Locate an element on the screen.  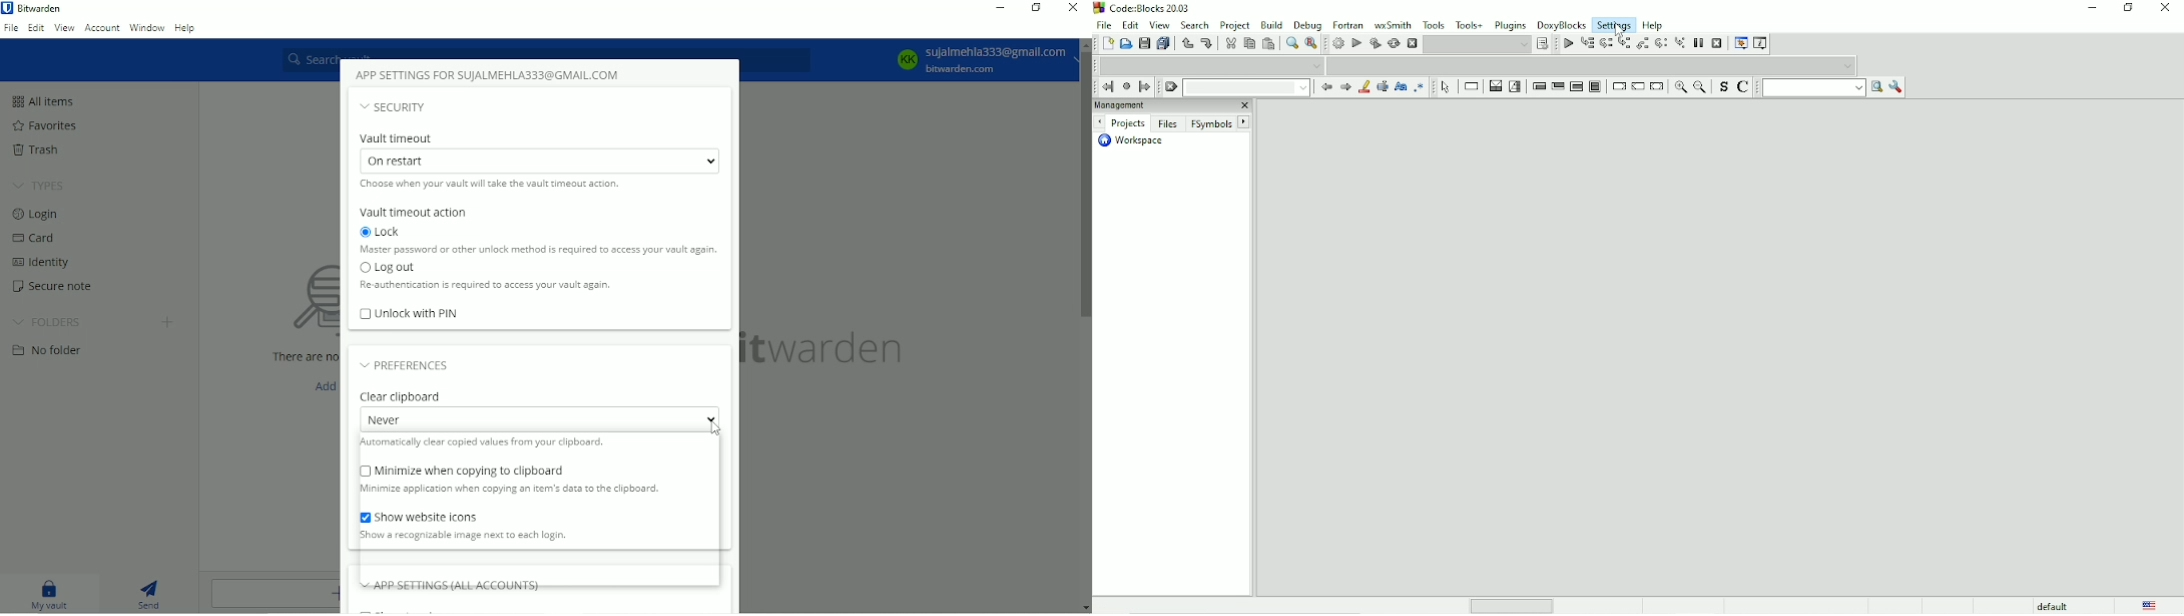
Next is located at coordinates (1244, 121).